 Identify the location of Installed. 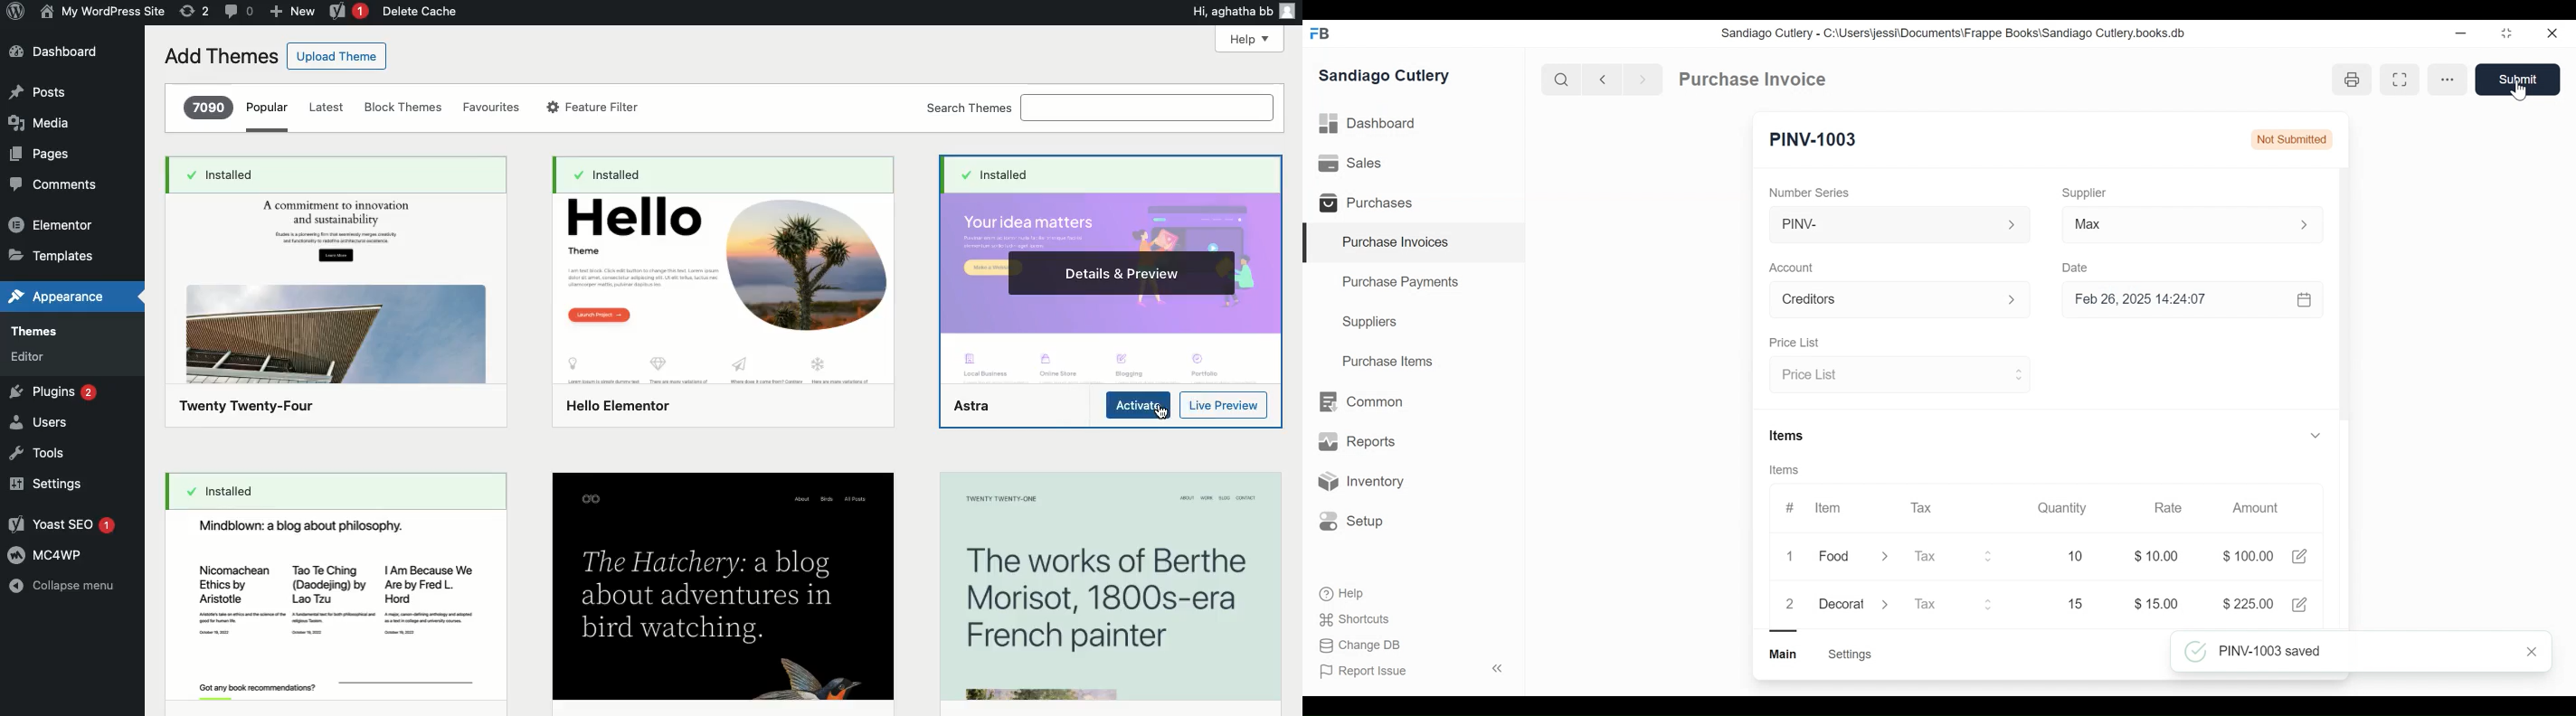
(334, 489).